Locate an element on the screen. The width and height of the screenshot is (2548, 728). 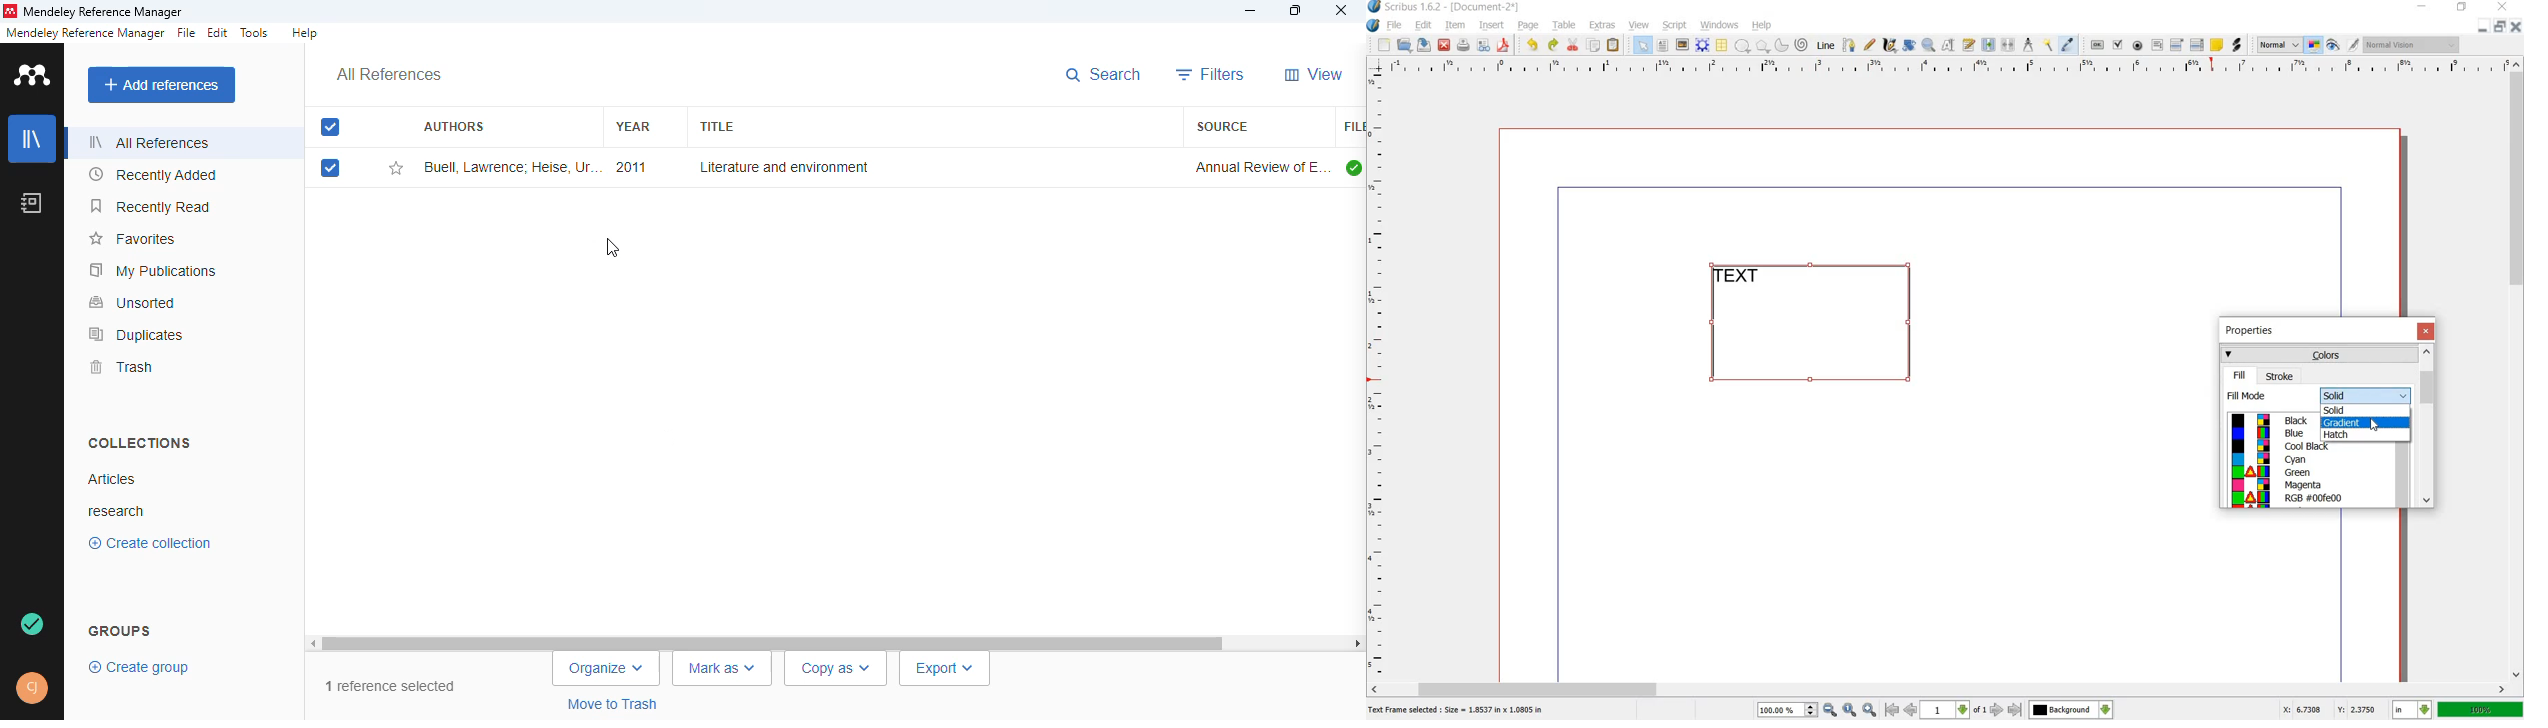
unsorted is located at coordinates (134, 303).